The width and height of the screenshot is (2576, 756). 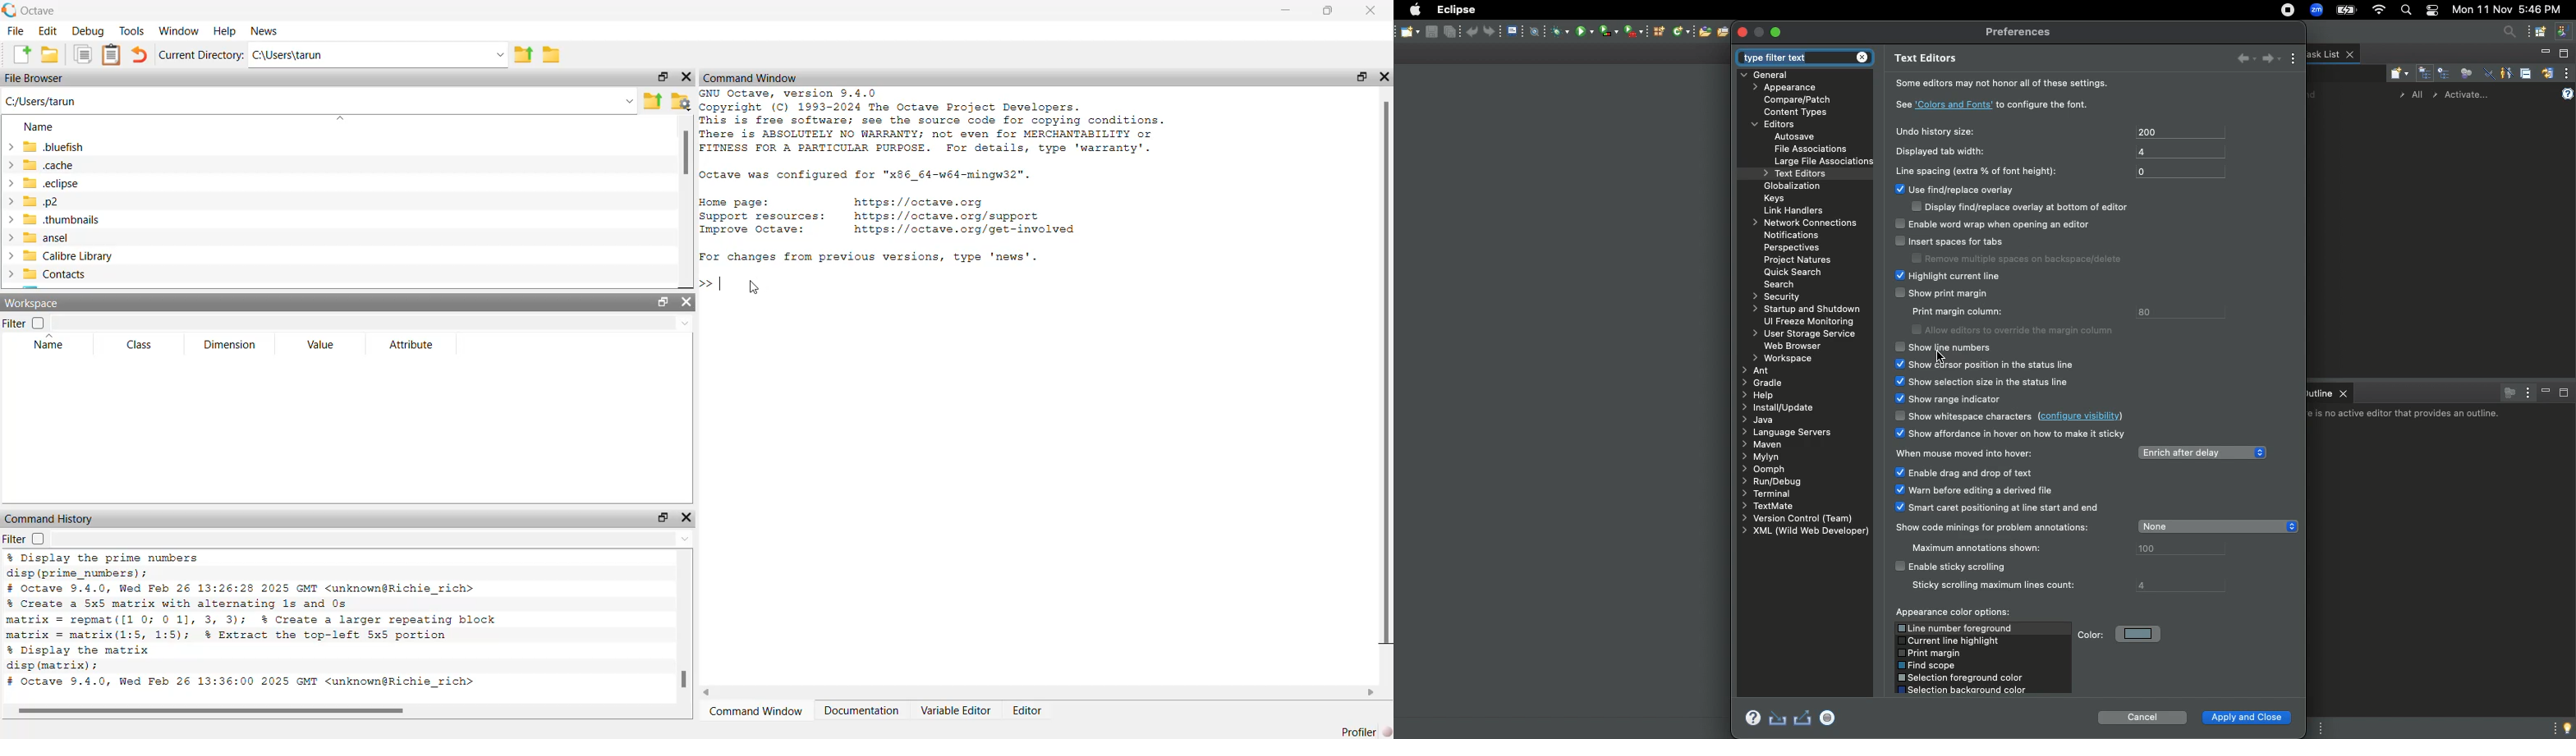 What do you see at coordinates (1829, 716) in the screenshot?
I see `Recorder disabled` at bounding box center [1829, 716].